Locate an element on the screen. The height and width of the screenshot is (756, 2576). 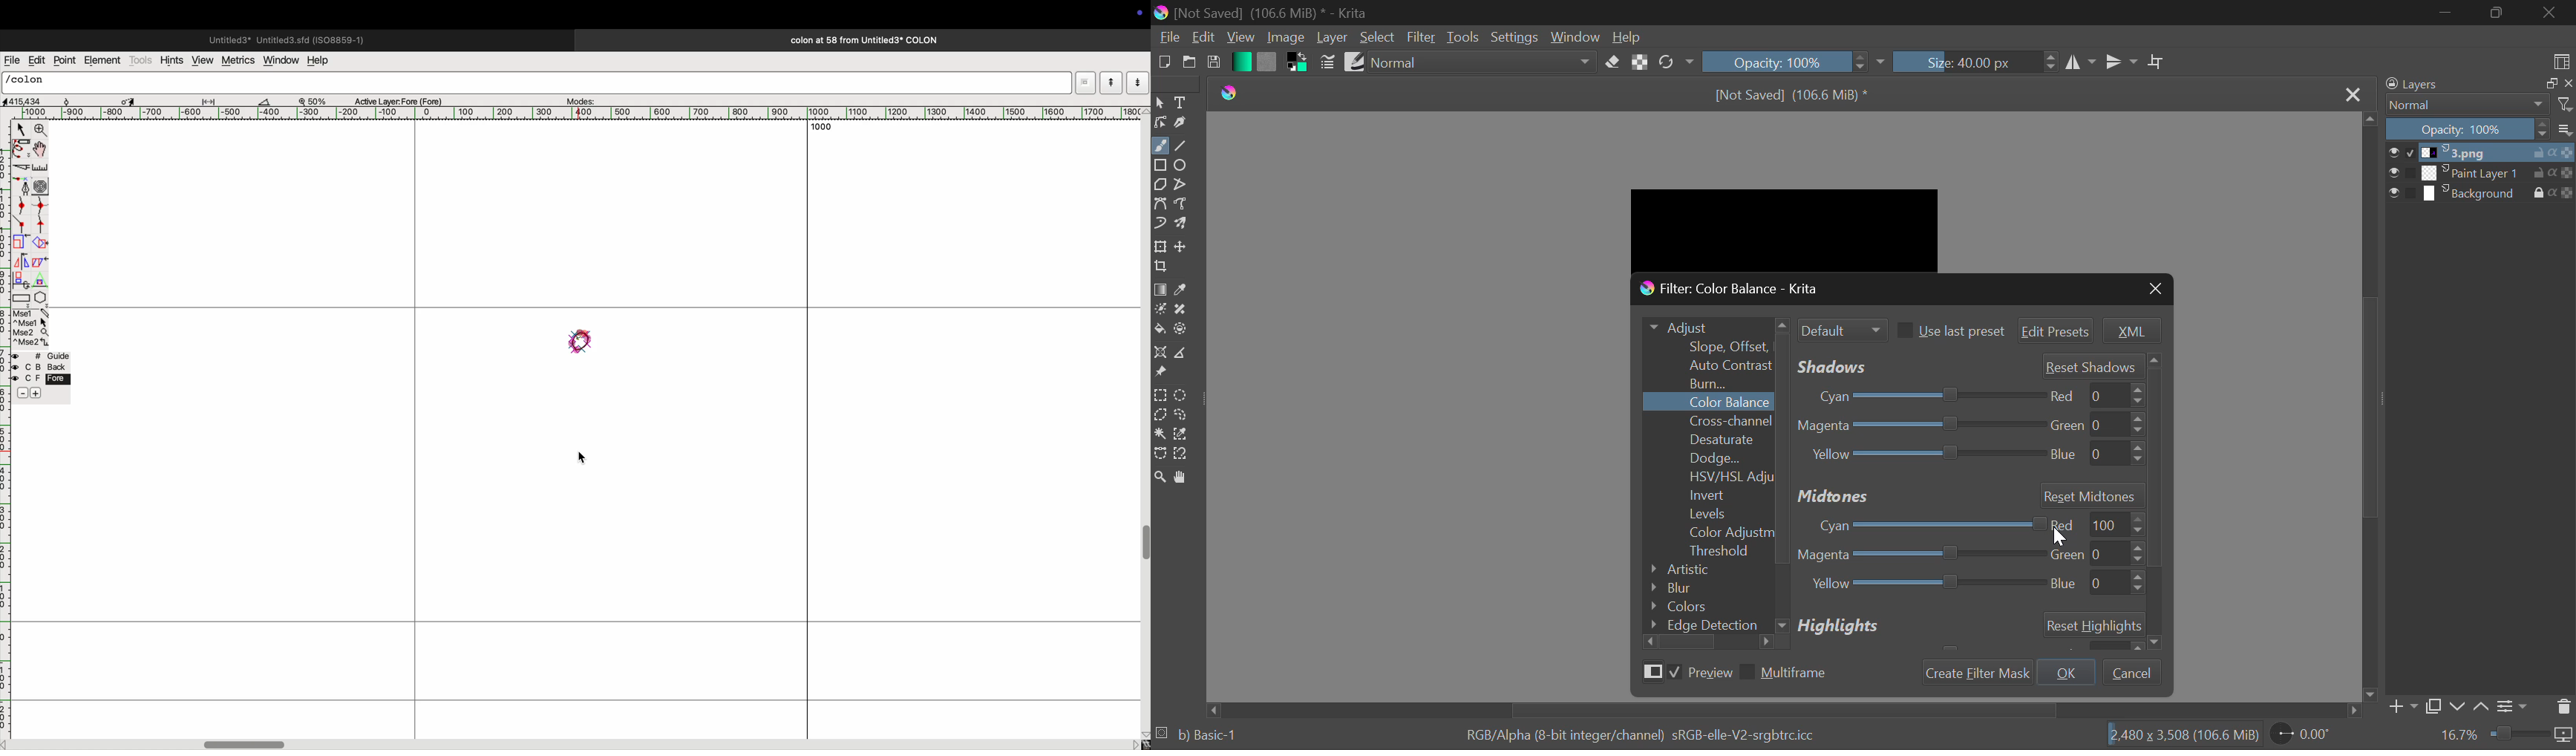
Minimize is located at coordinates (2495, 13).